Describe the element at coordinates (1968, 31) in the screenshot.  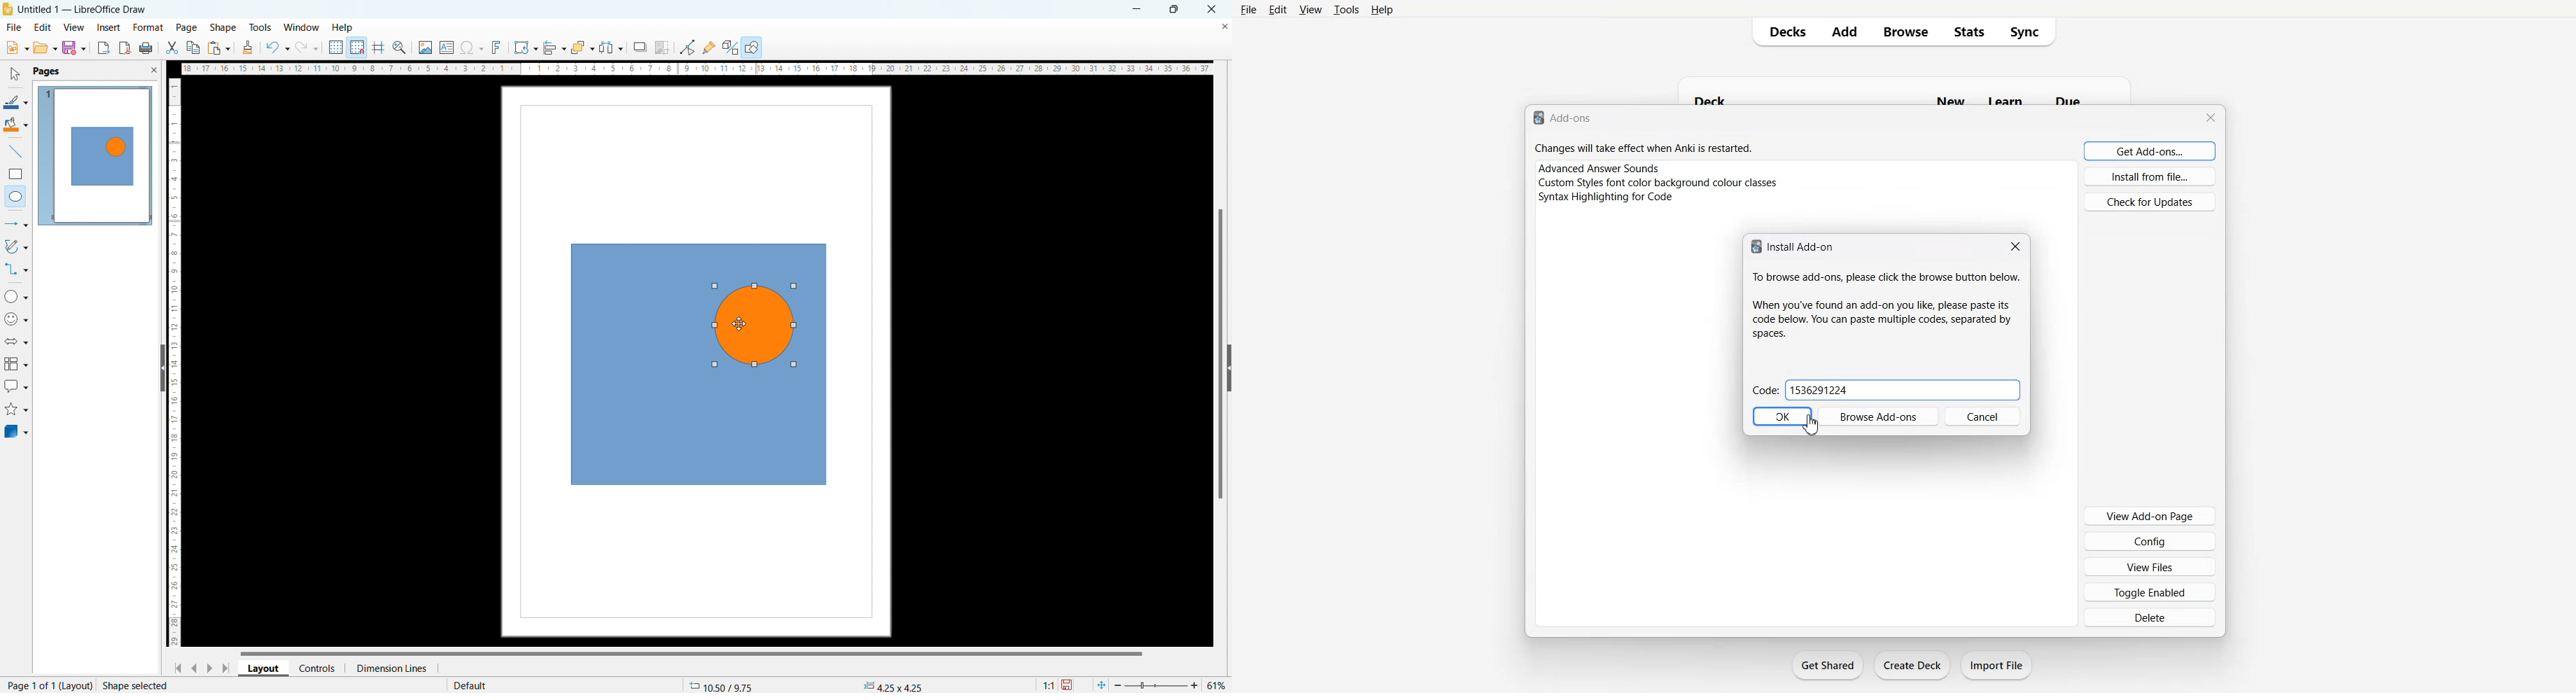
I see `Stats` at that location.